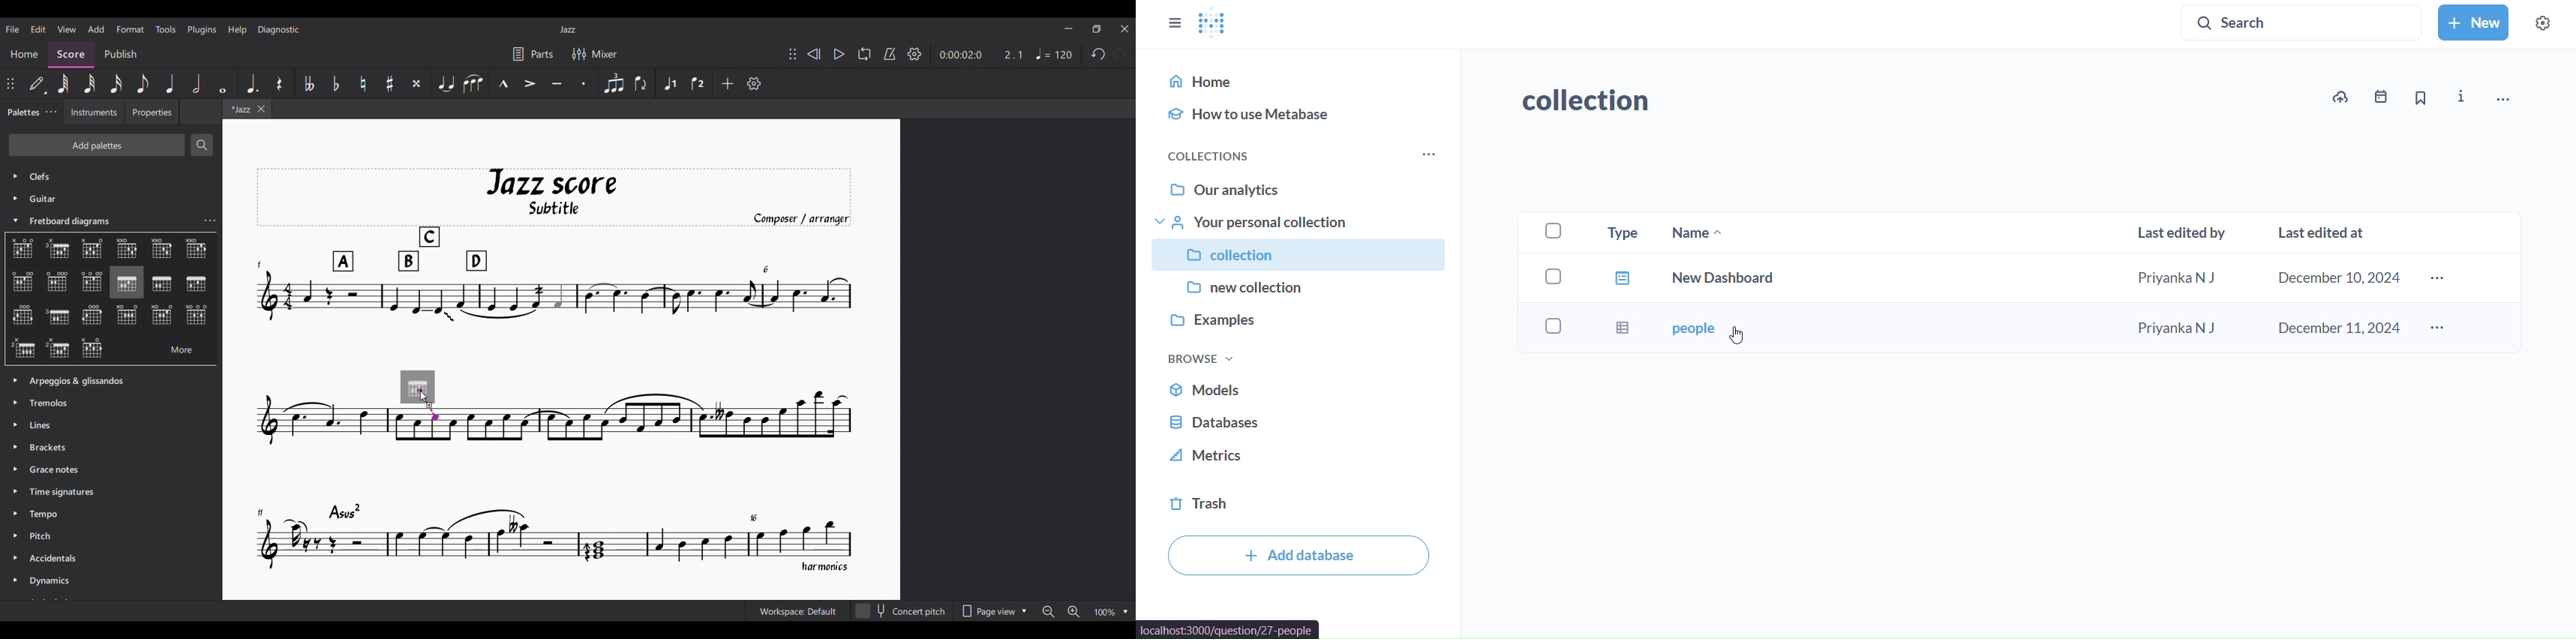  I want to click on More, so click(171, 348).